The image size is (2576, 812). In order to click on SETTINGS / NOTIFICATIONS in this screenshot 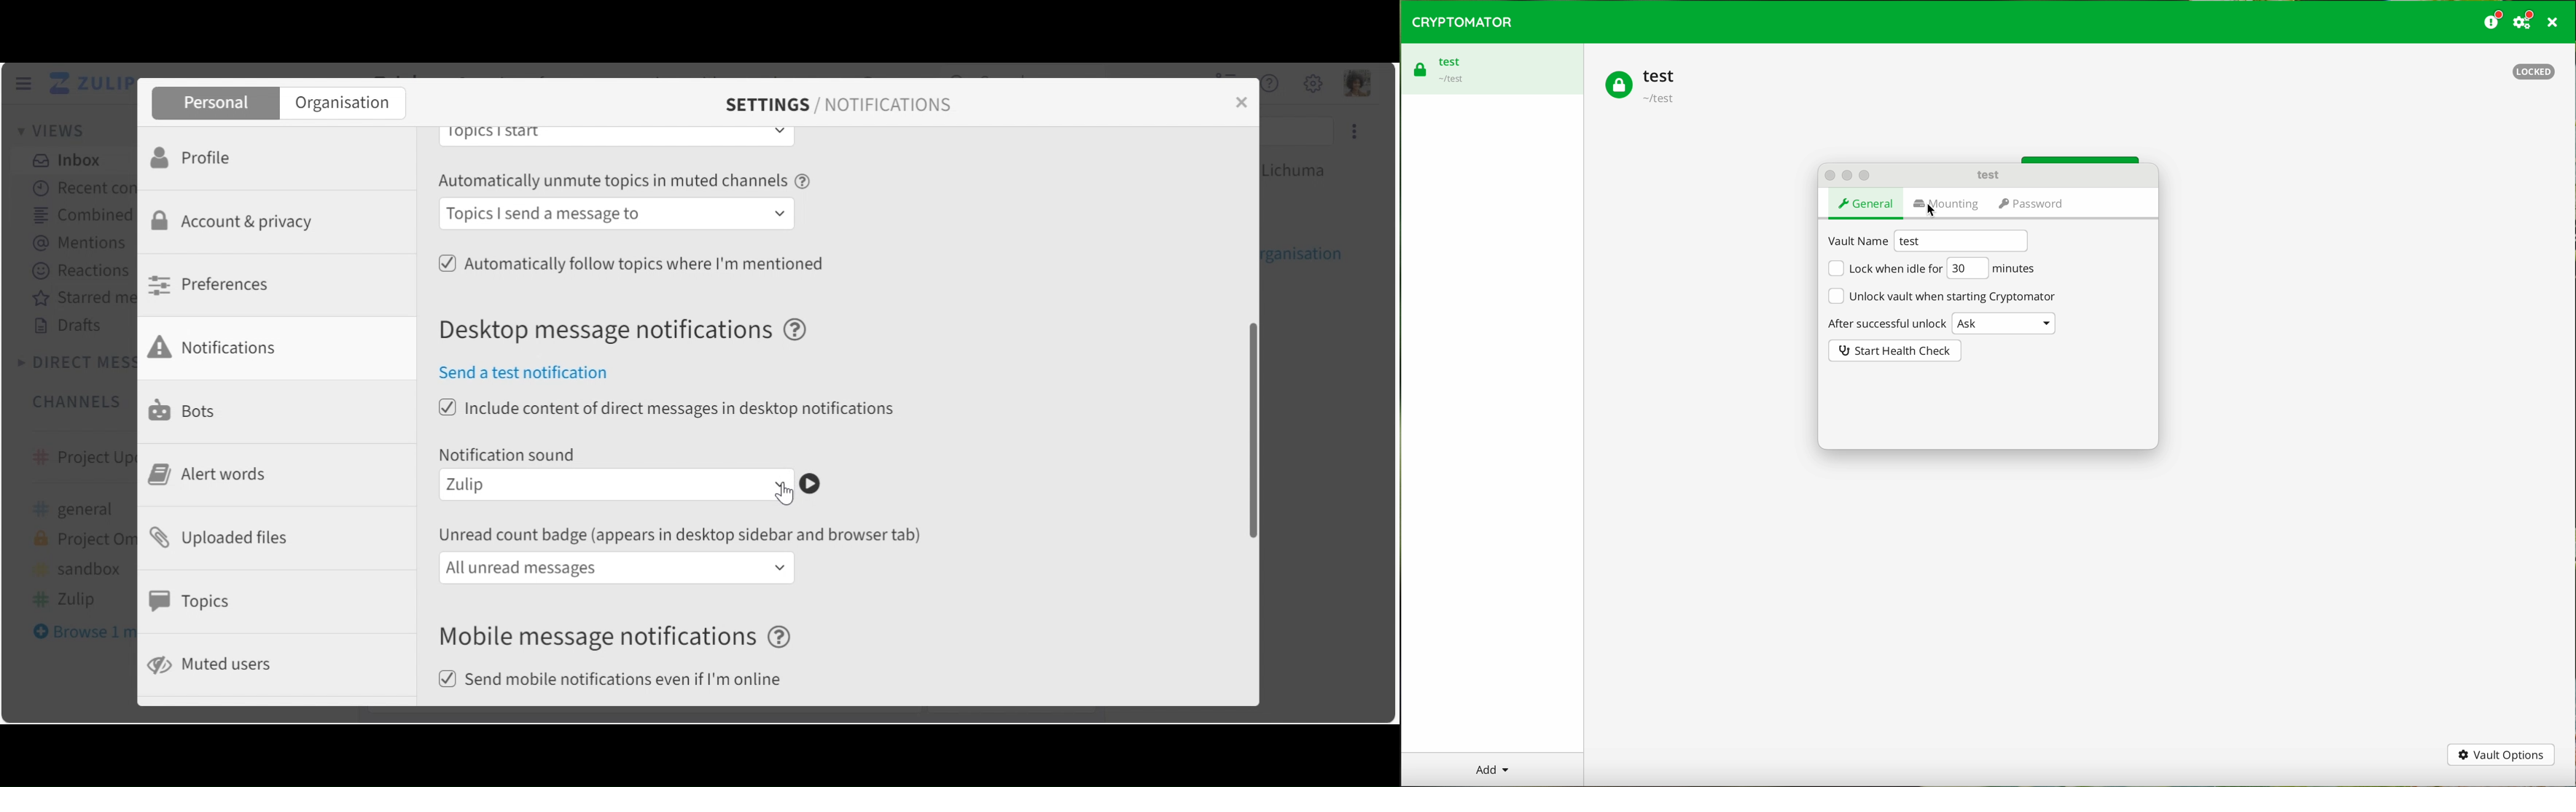, I will do `click(838, 105)`.